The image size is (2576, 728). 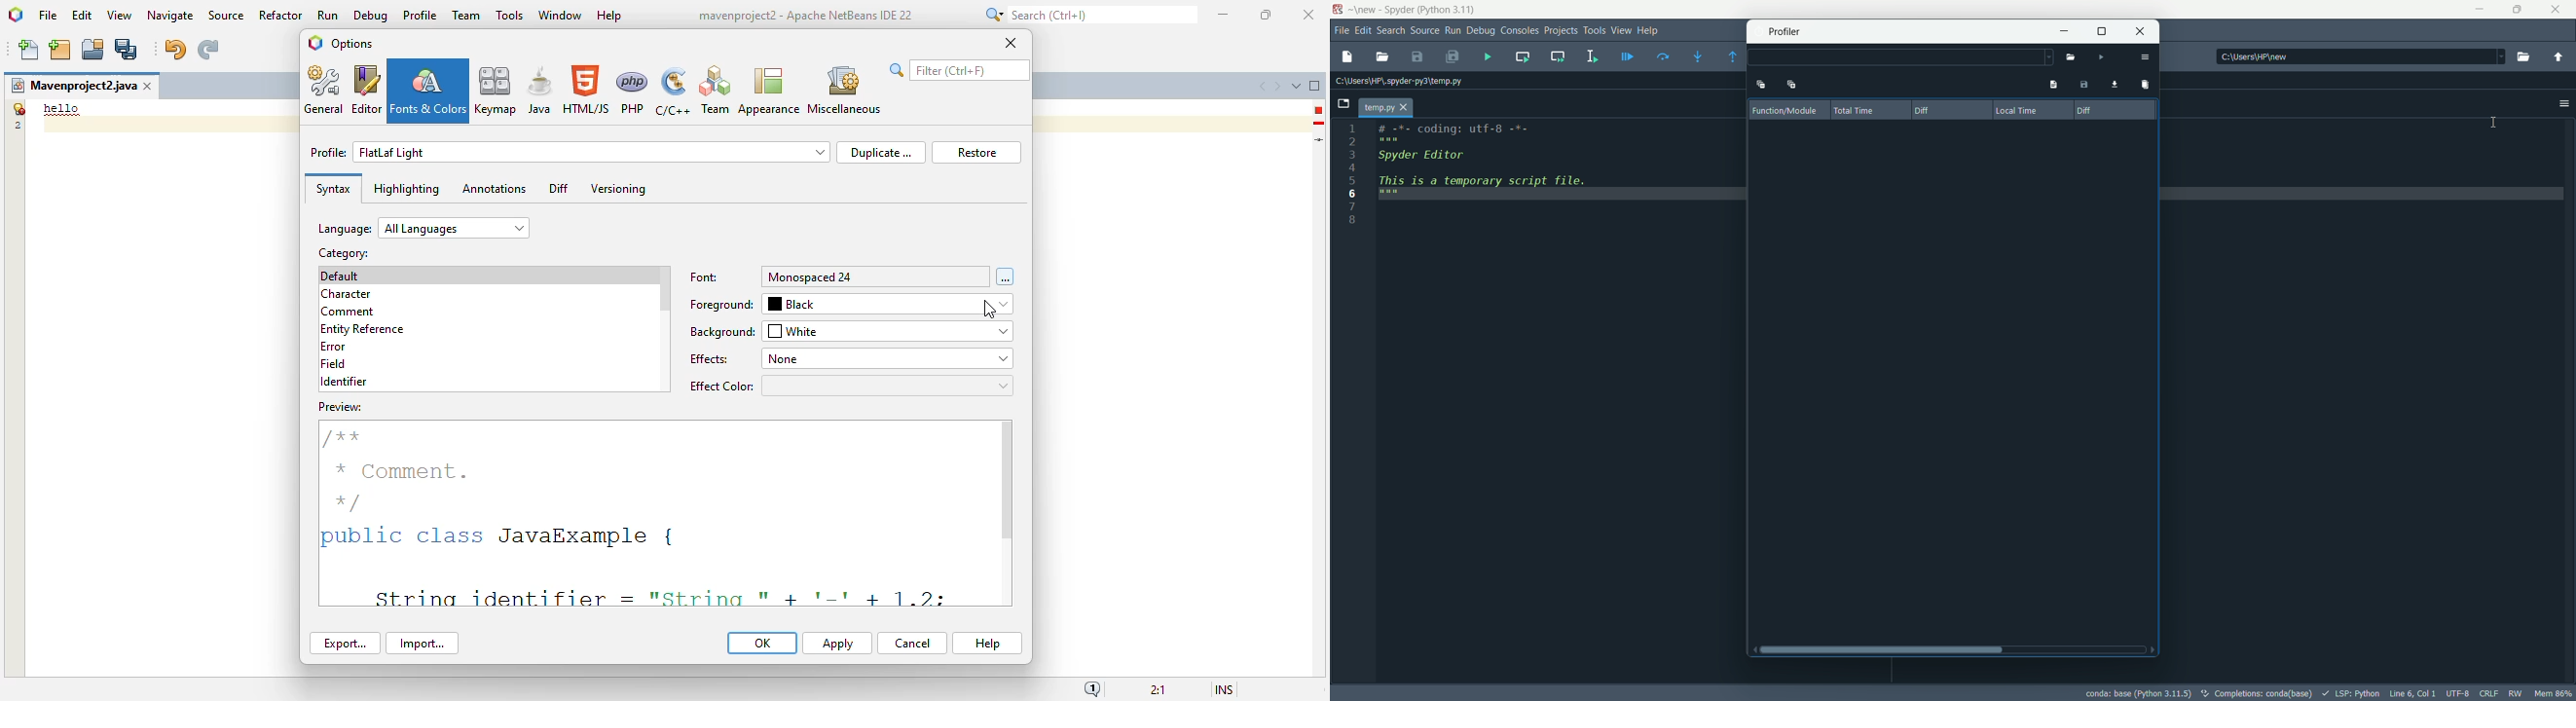 What do you see at coordinates (2557, 10) in the screenshot?
I see `close app` at bounding box center [2557, 10].